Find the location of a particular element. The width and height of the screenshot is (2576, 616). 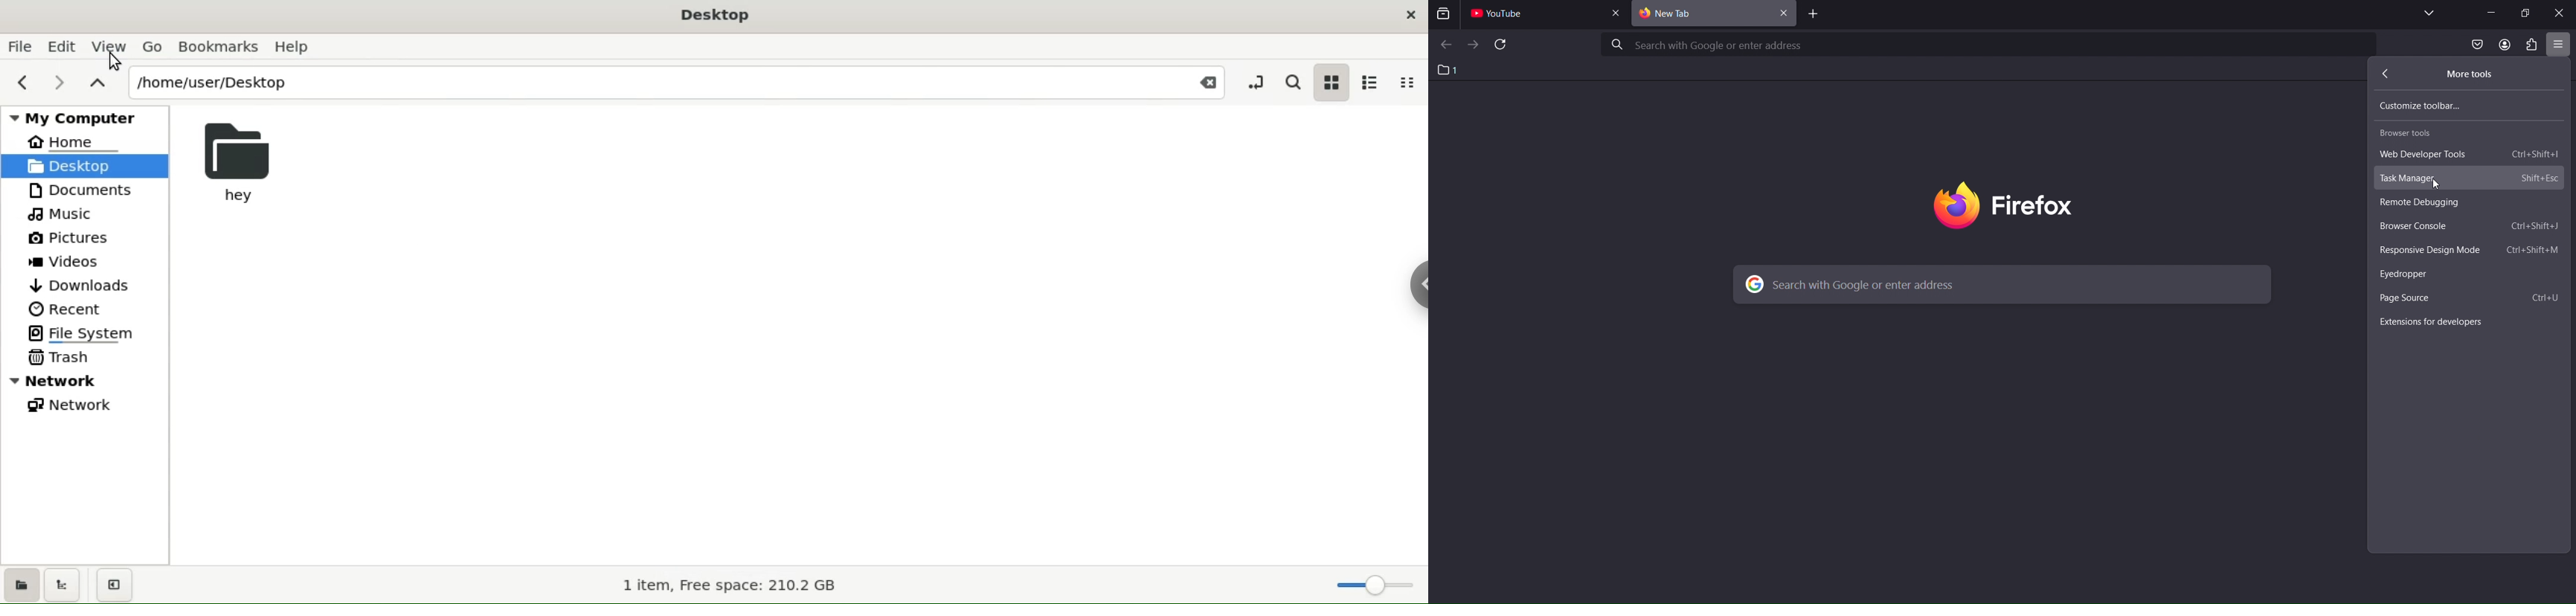

close is located at coordinates (1785, 15).